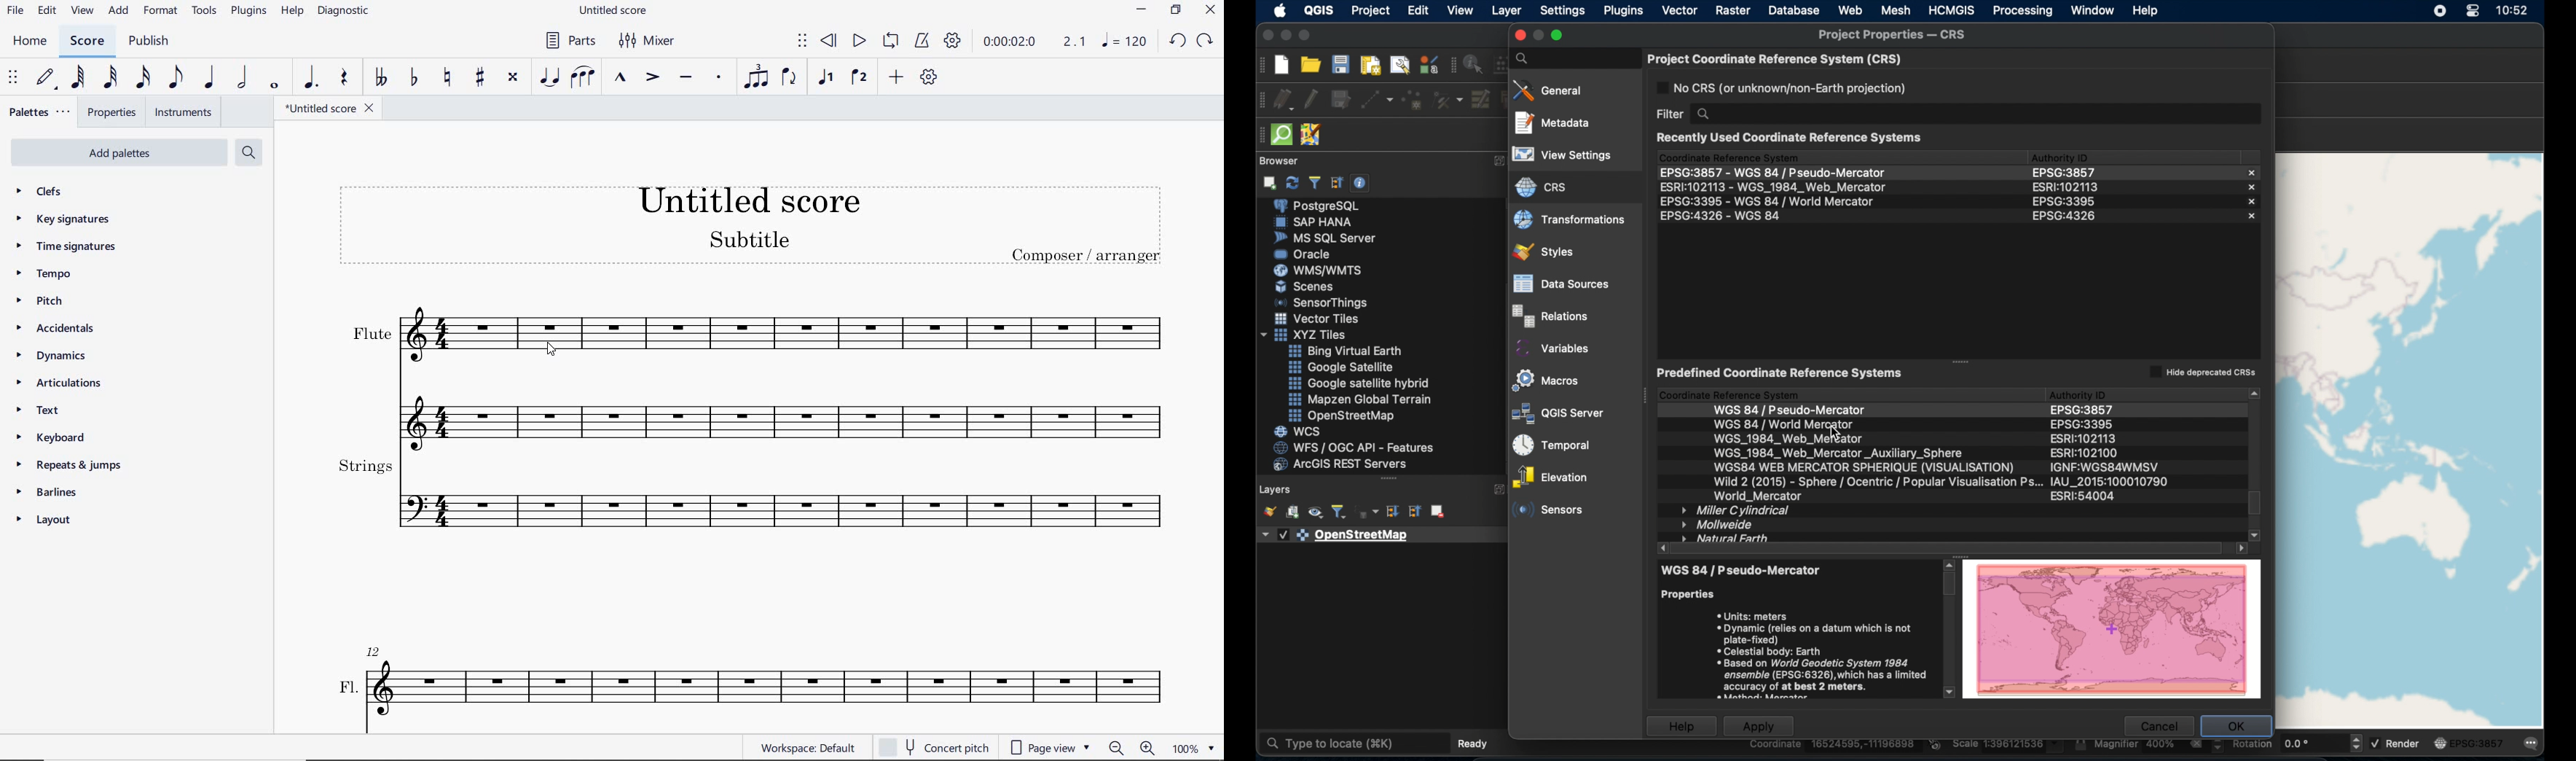 The height and width of the screenshot is (784, 2576). What do you see at coordinates (1358, 385) in the screenshot?
I see `google. satellite hybrid` at bounding box center [1358, 385].